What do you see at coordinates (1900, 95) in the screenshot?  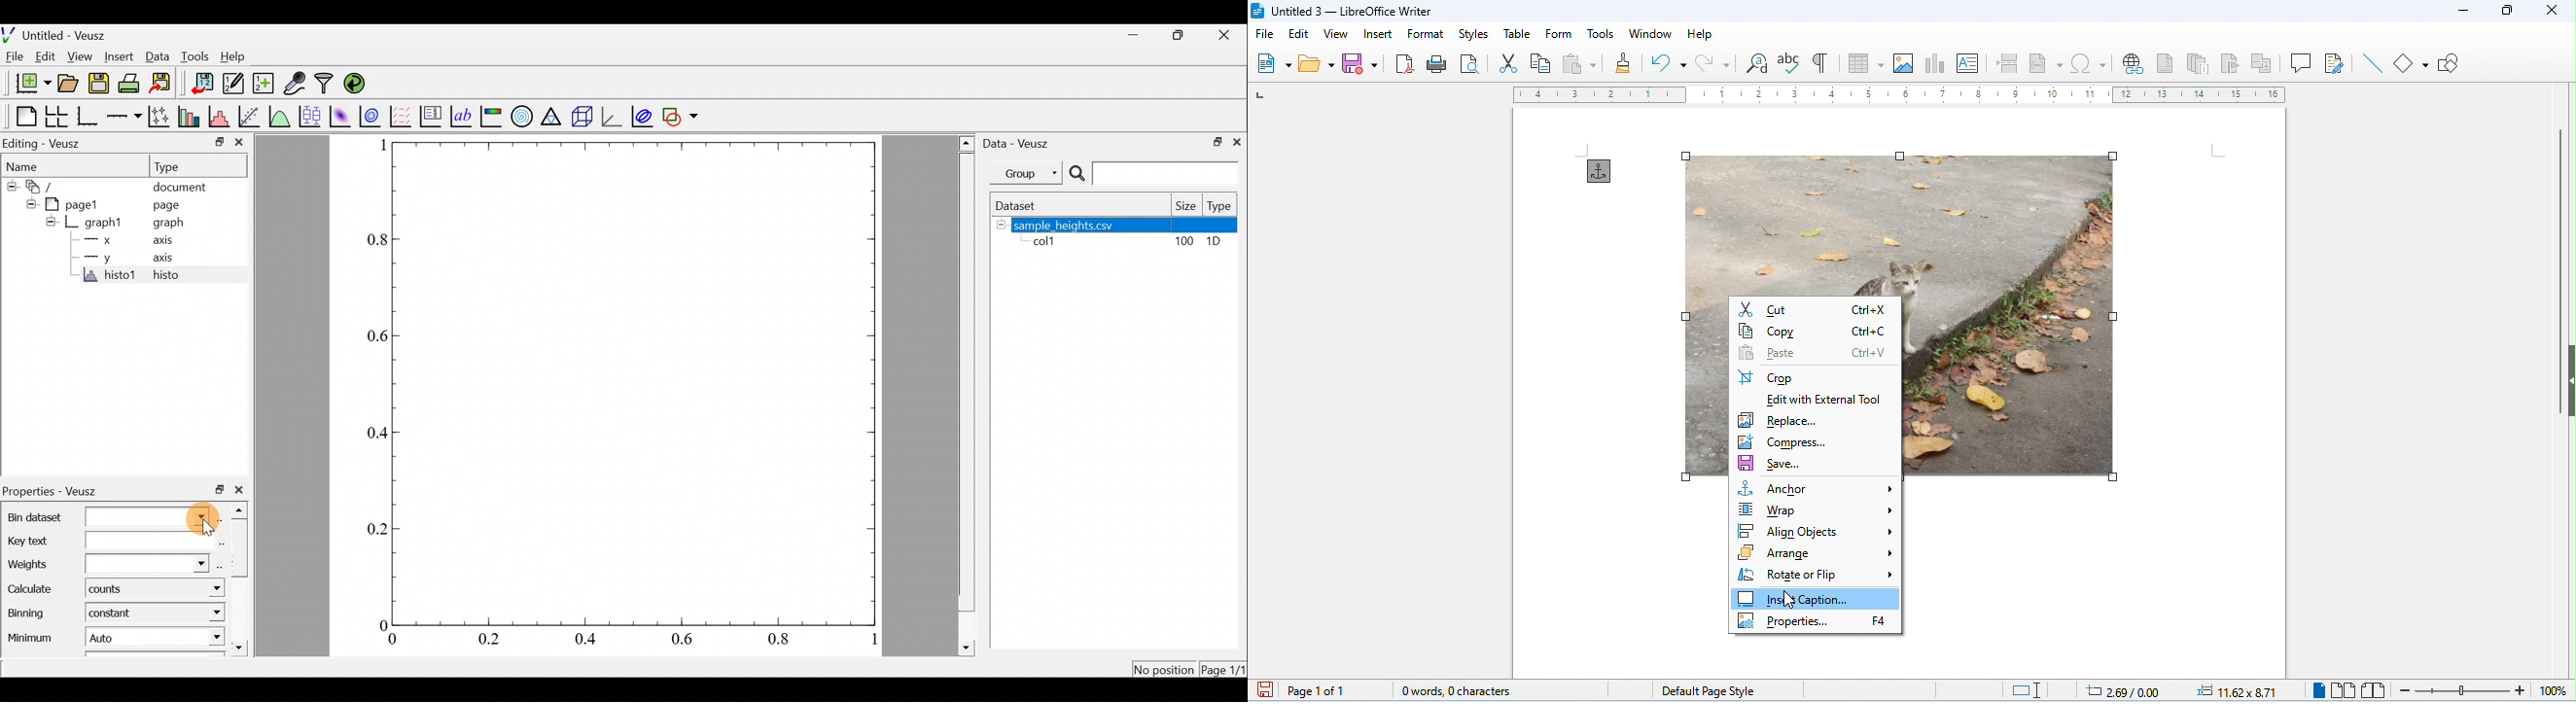 I see `ruler` at bounding box center [1900, 95].